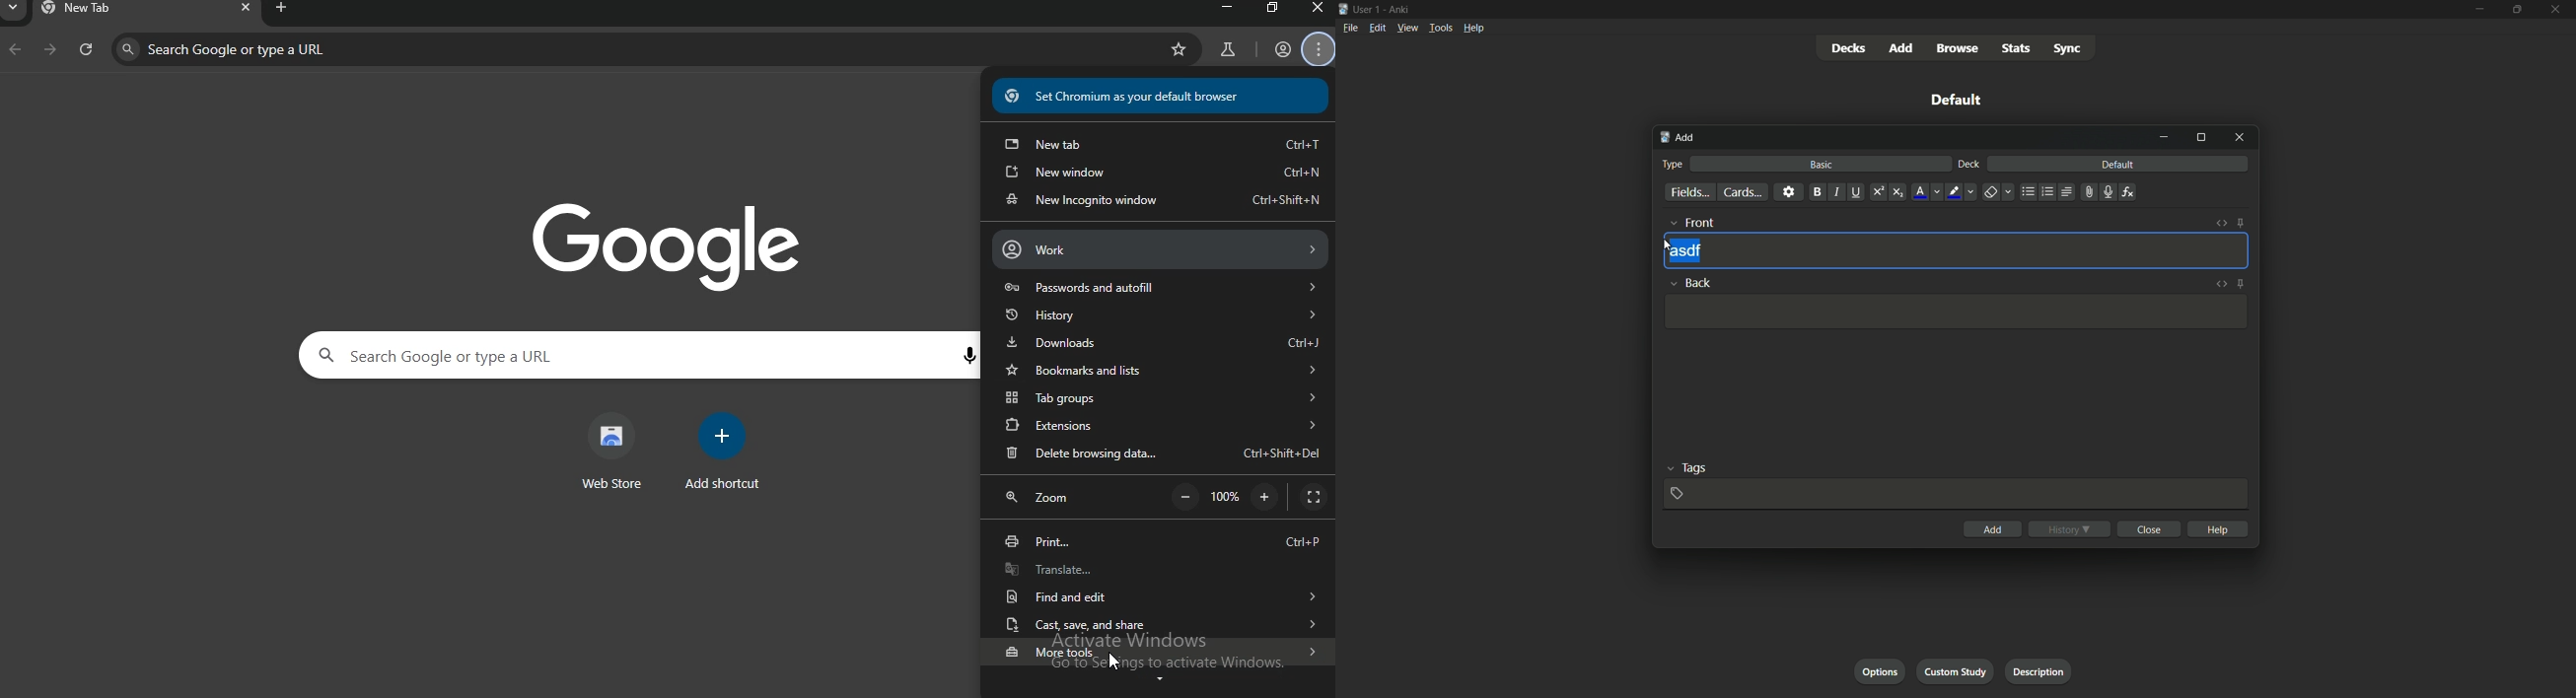 Image resolution: width=2576 pixels, height=700 pixels. Describe the element at coordinates (1667, 245) in the screenshot. I see `cursor` at that location.